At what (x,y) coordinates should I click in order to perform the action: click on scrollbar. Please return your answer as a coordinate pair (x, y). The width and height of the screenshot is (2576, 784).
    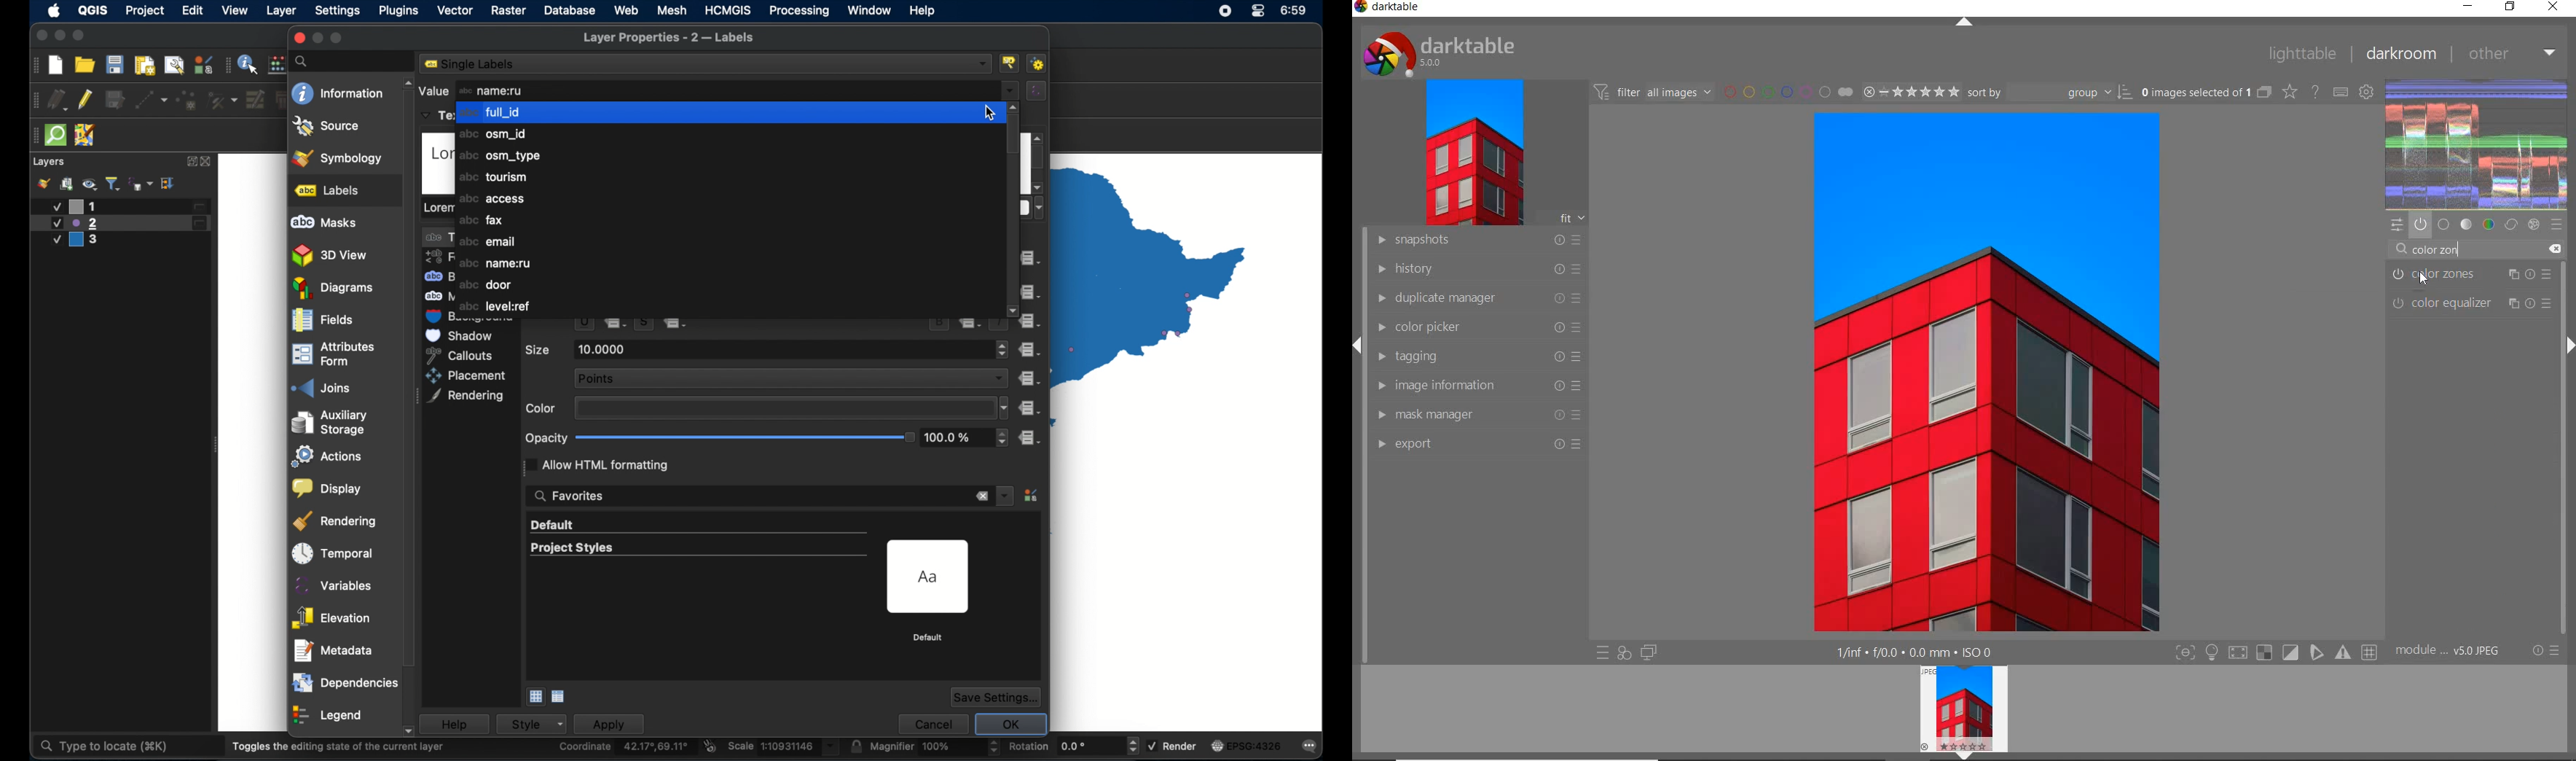
    Looking at the image, I should click on (2564, 502).